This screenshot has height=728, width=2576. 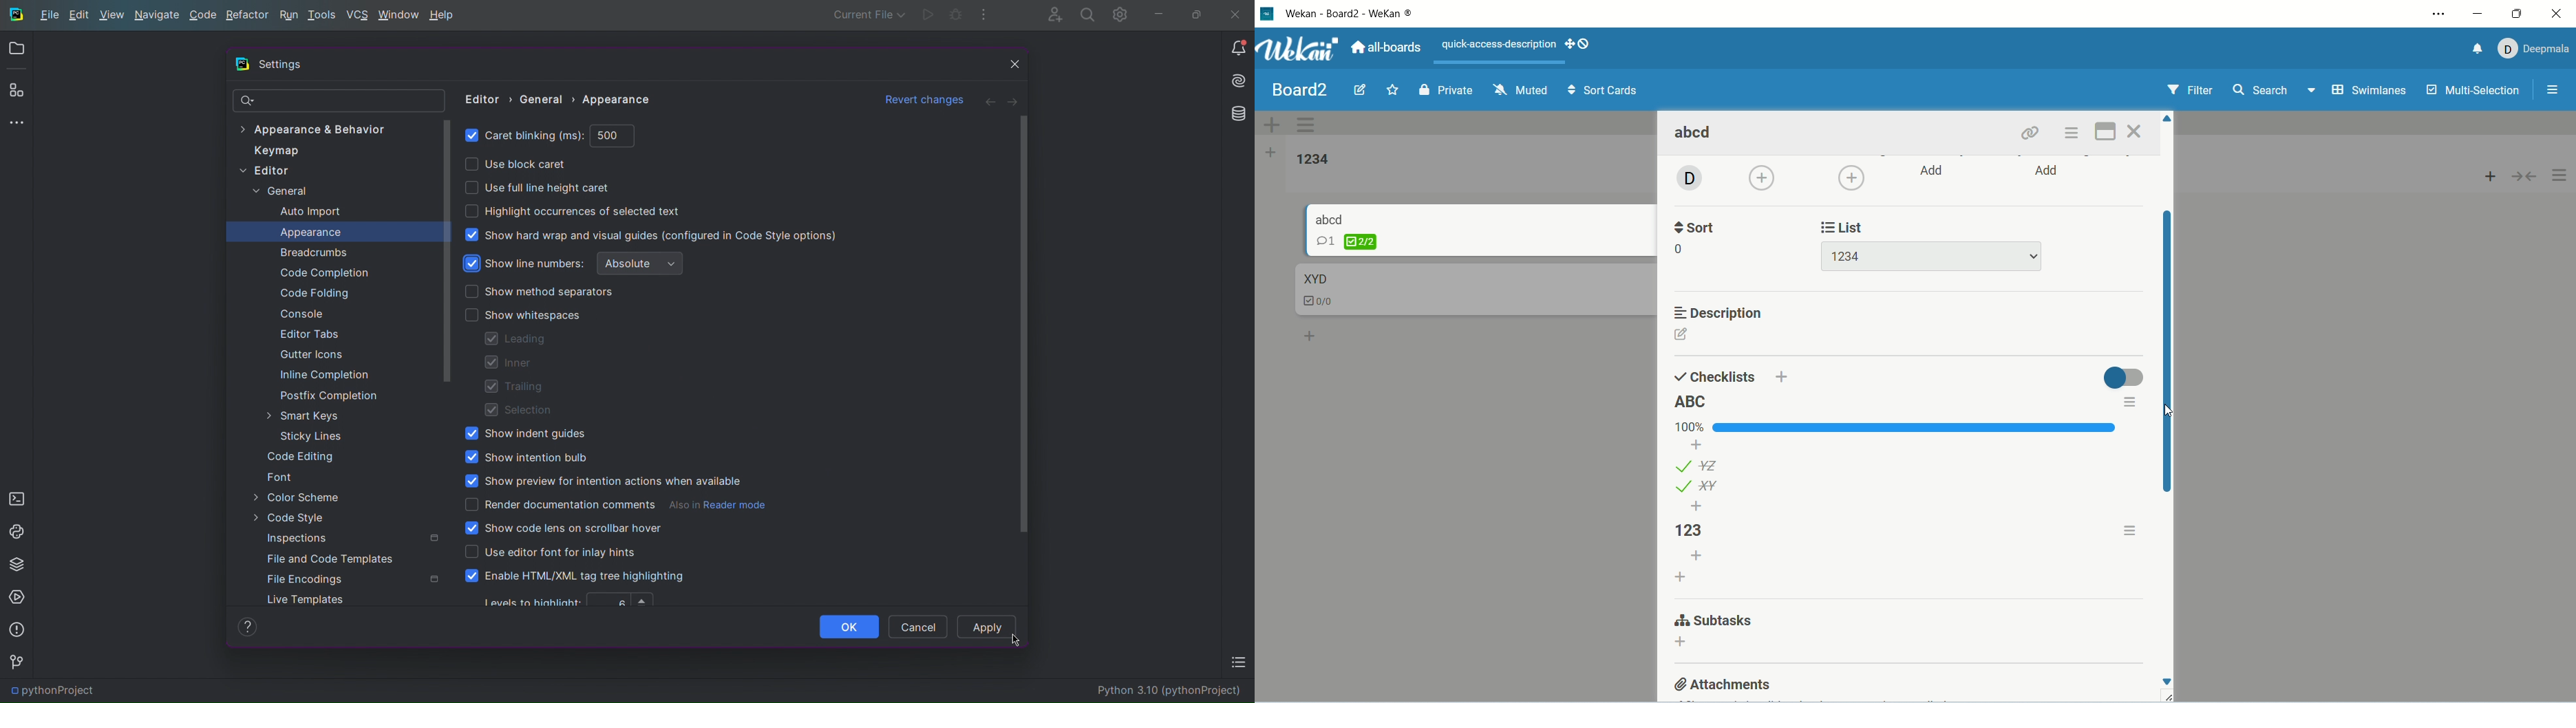 What do you see at coordinates (1120, 14) in the screenshot?
I see `Settings` at bounding box center [1120, 14].